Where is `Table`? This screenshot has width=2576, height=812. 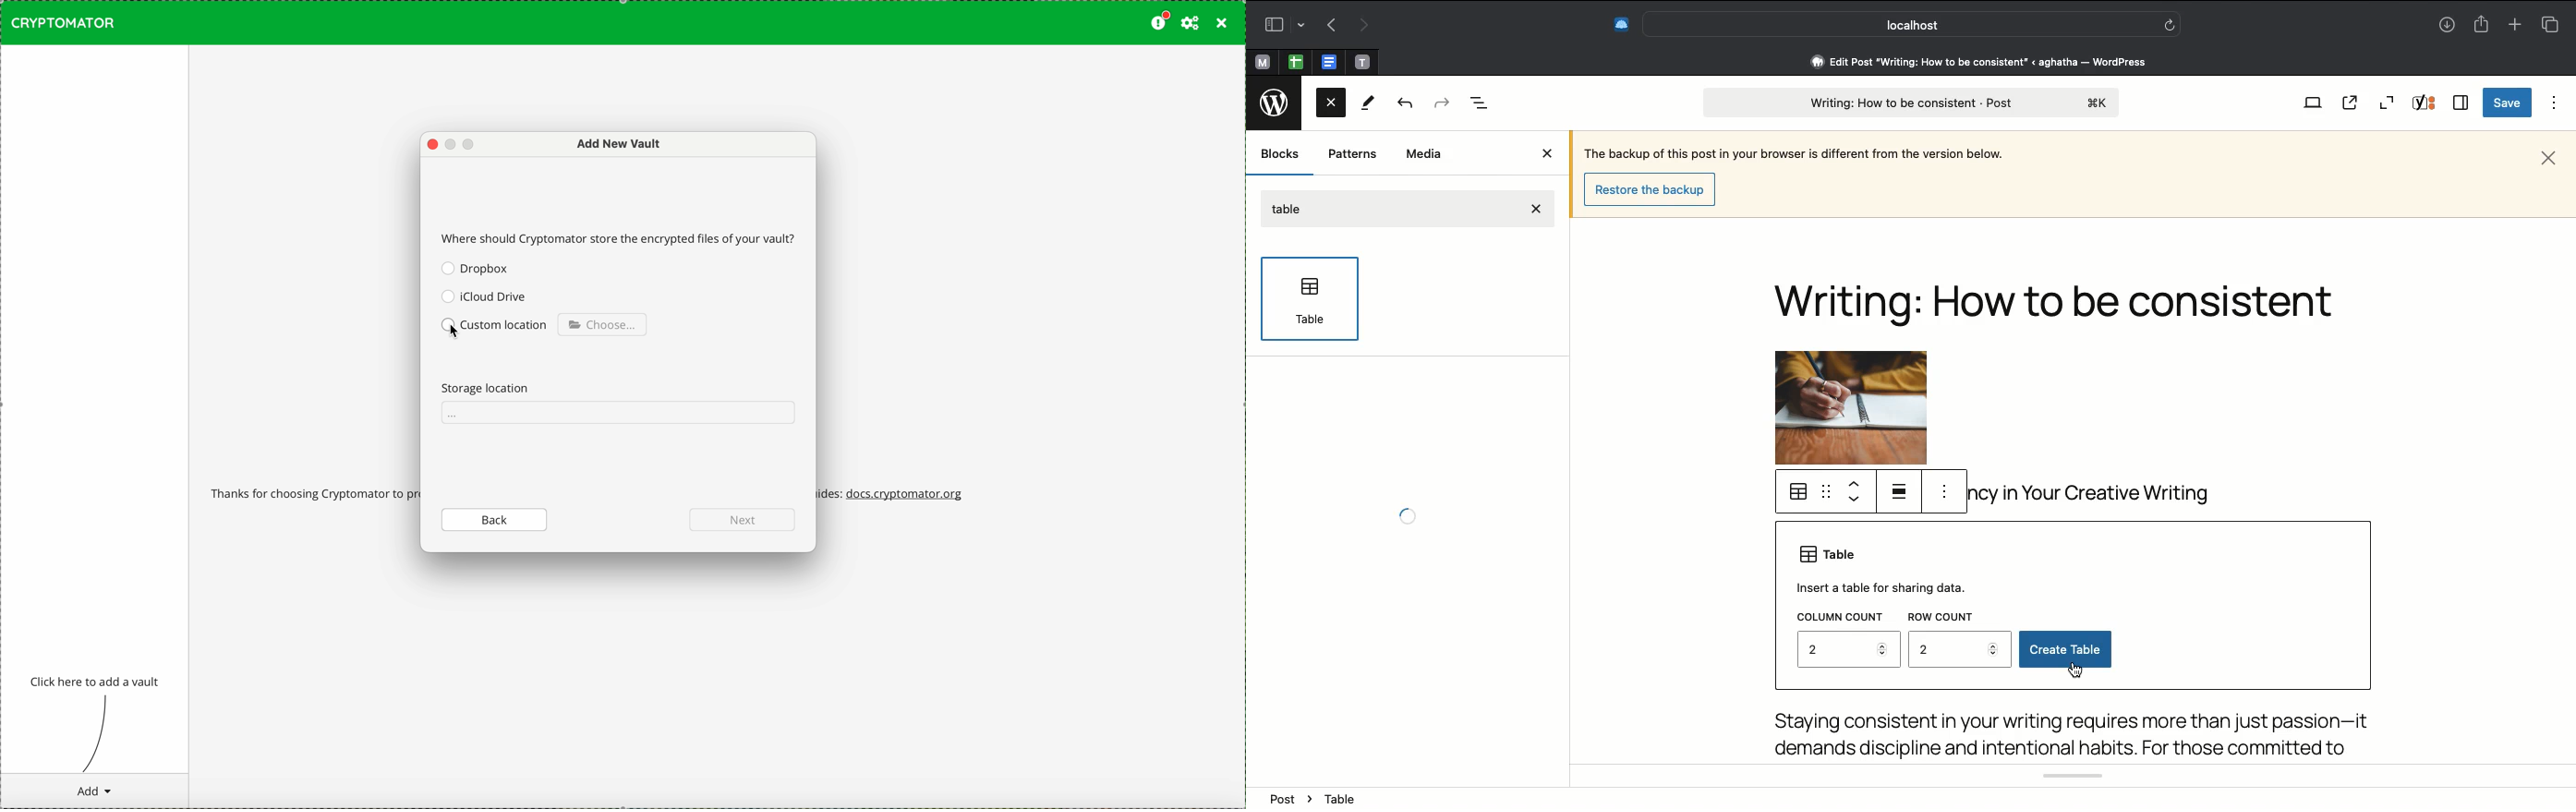 Table is located at coordinates (1799, 493).